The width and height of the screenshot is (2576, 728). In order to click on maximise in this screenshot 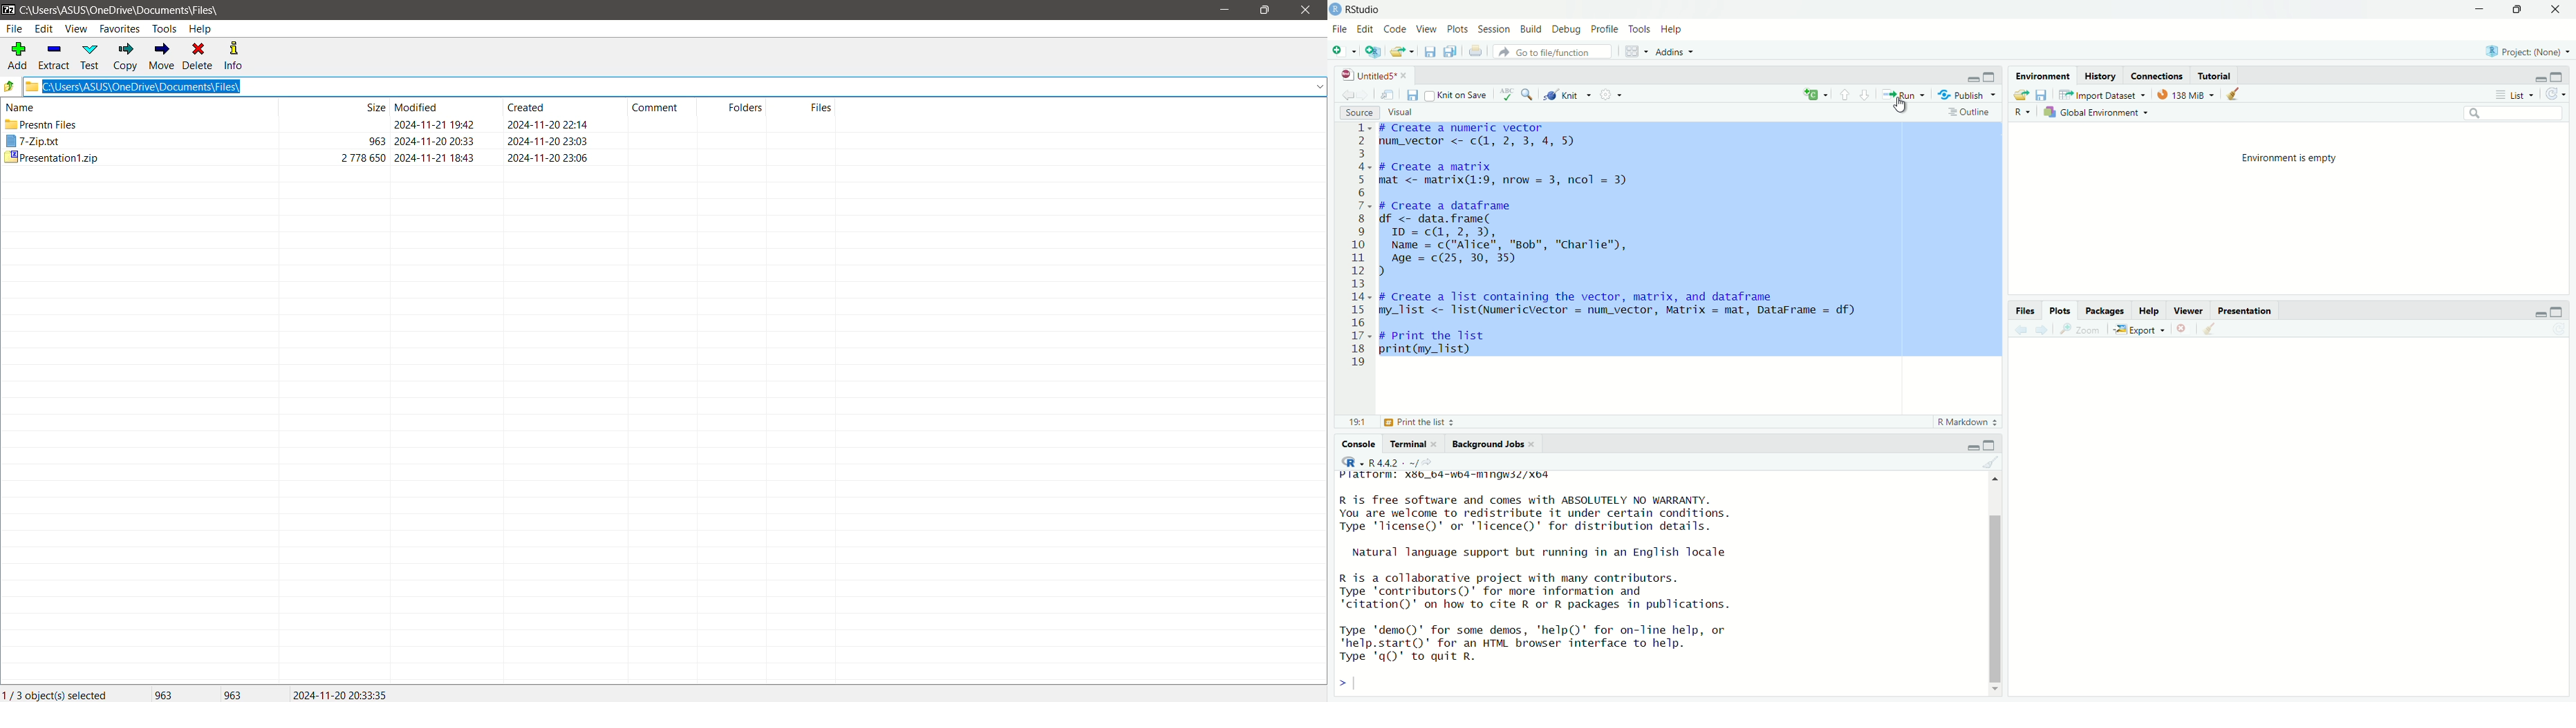, I will do `click(2561, 309)`.